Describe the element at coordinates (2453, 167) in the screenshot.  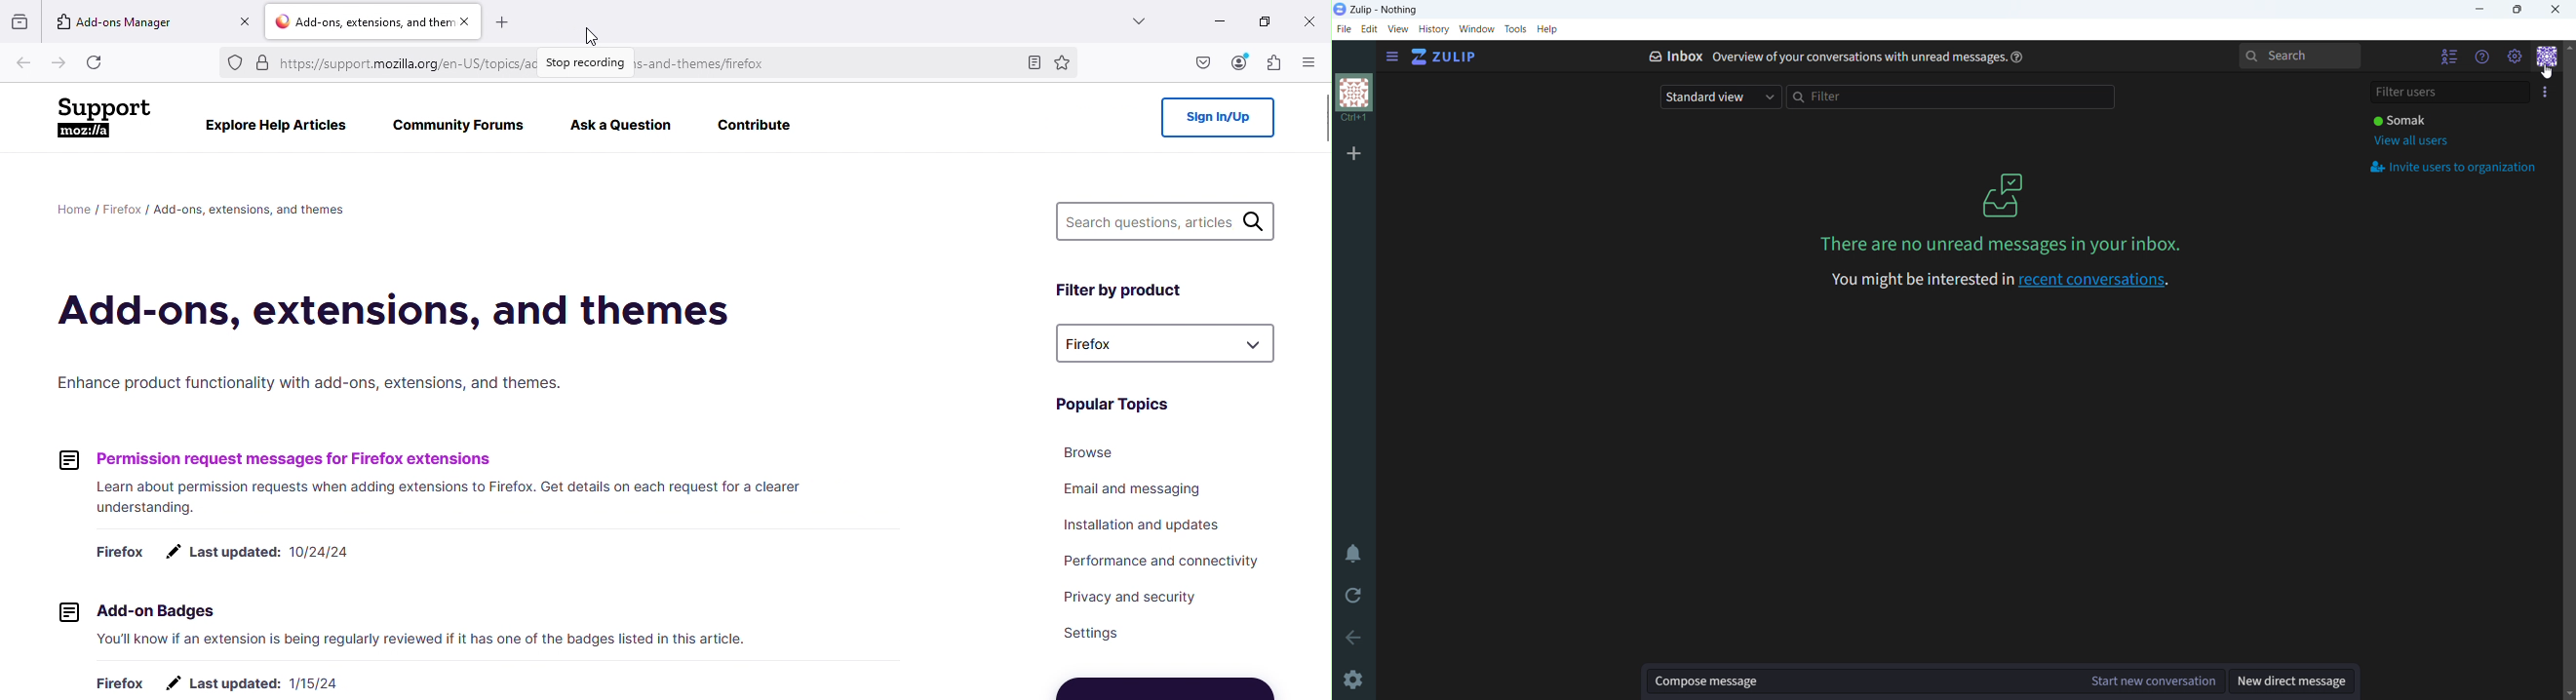
I see `invite users to organization` at that location.